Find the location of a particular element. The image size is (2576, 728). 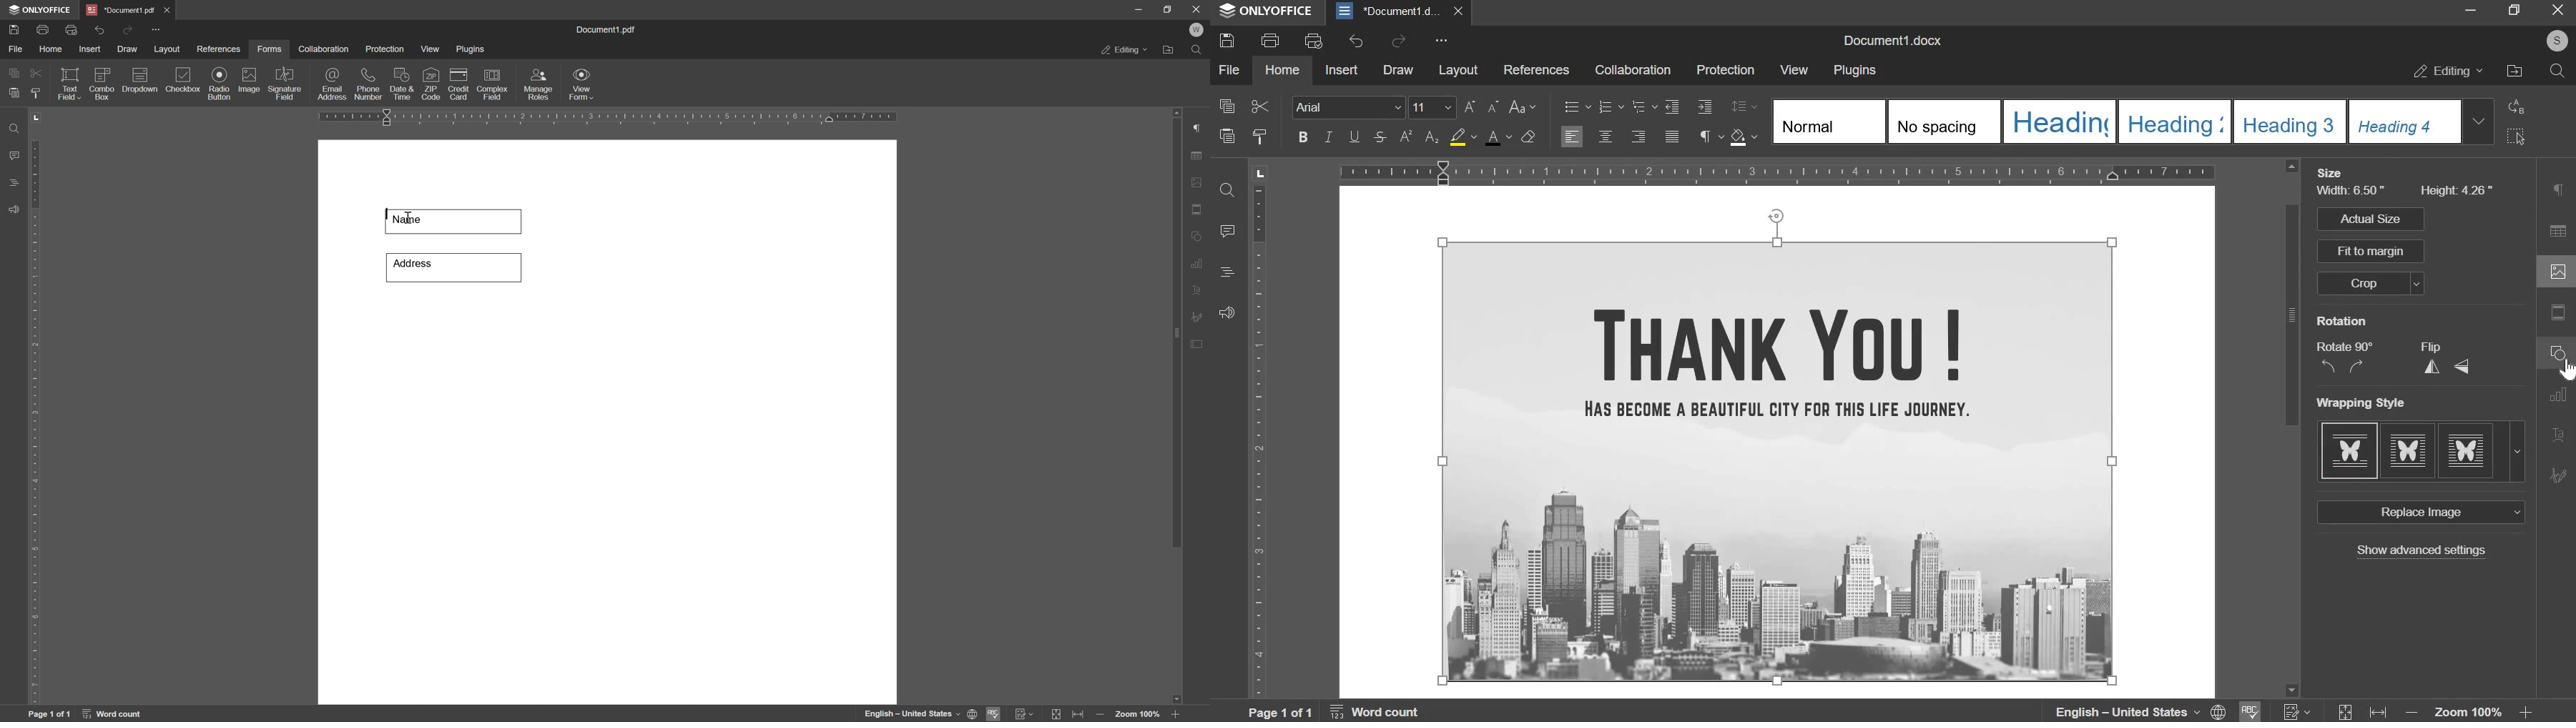

draw is located at coordinates (1398, 69).